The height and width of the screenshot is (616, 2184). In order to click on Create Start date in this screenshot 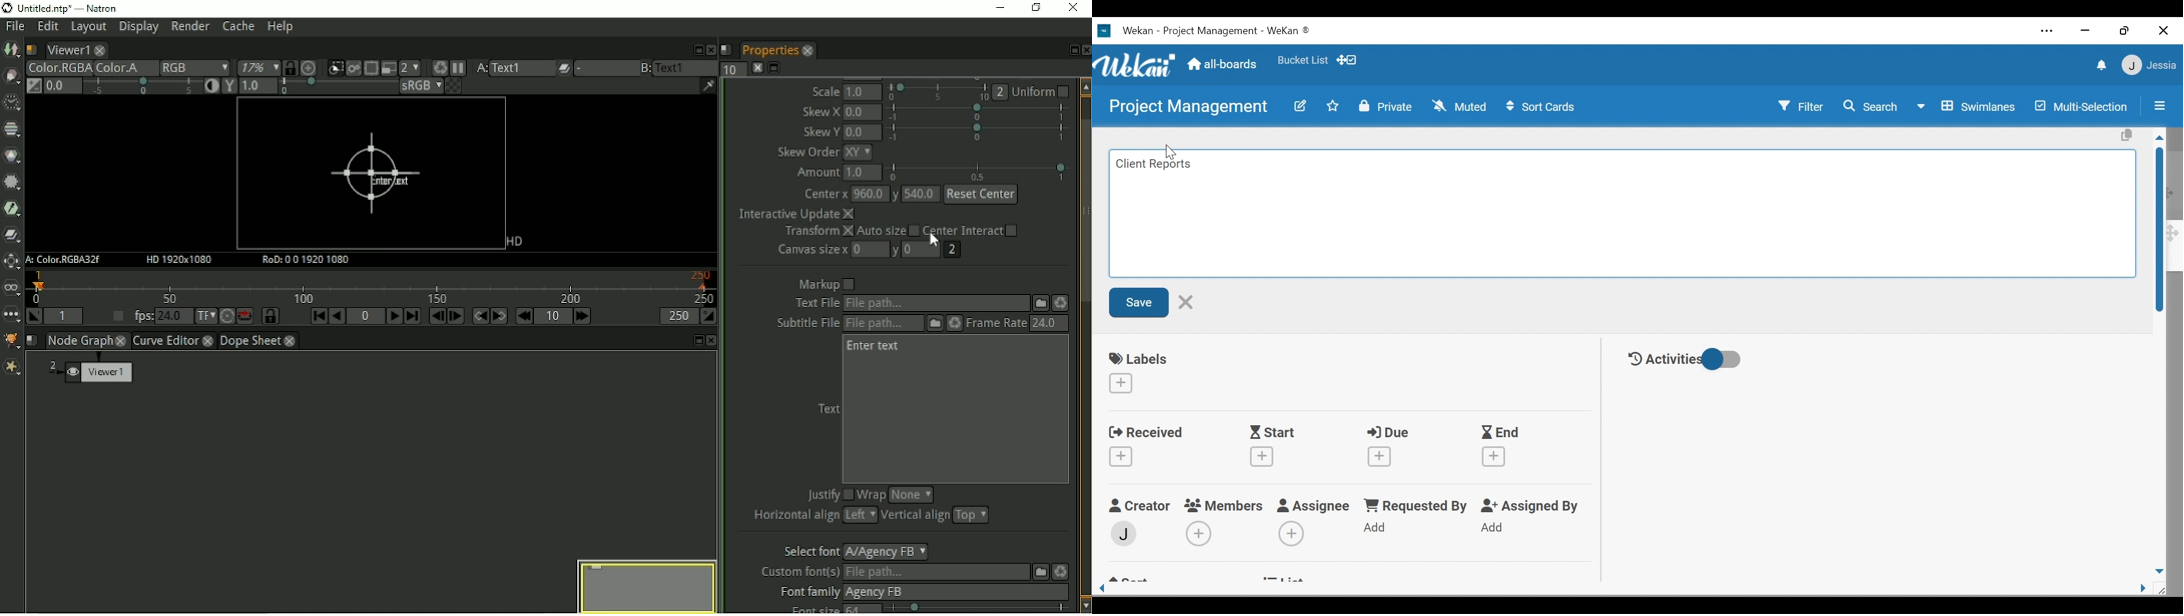, I will do `click(1262, 457)`.